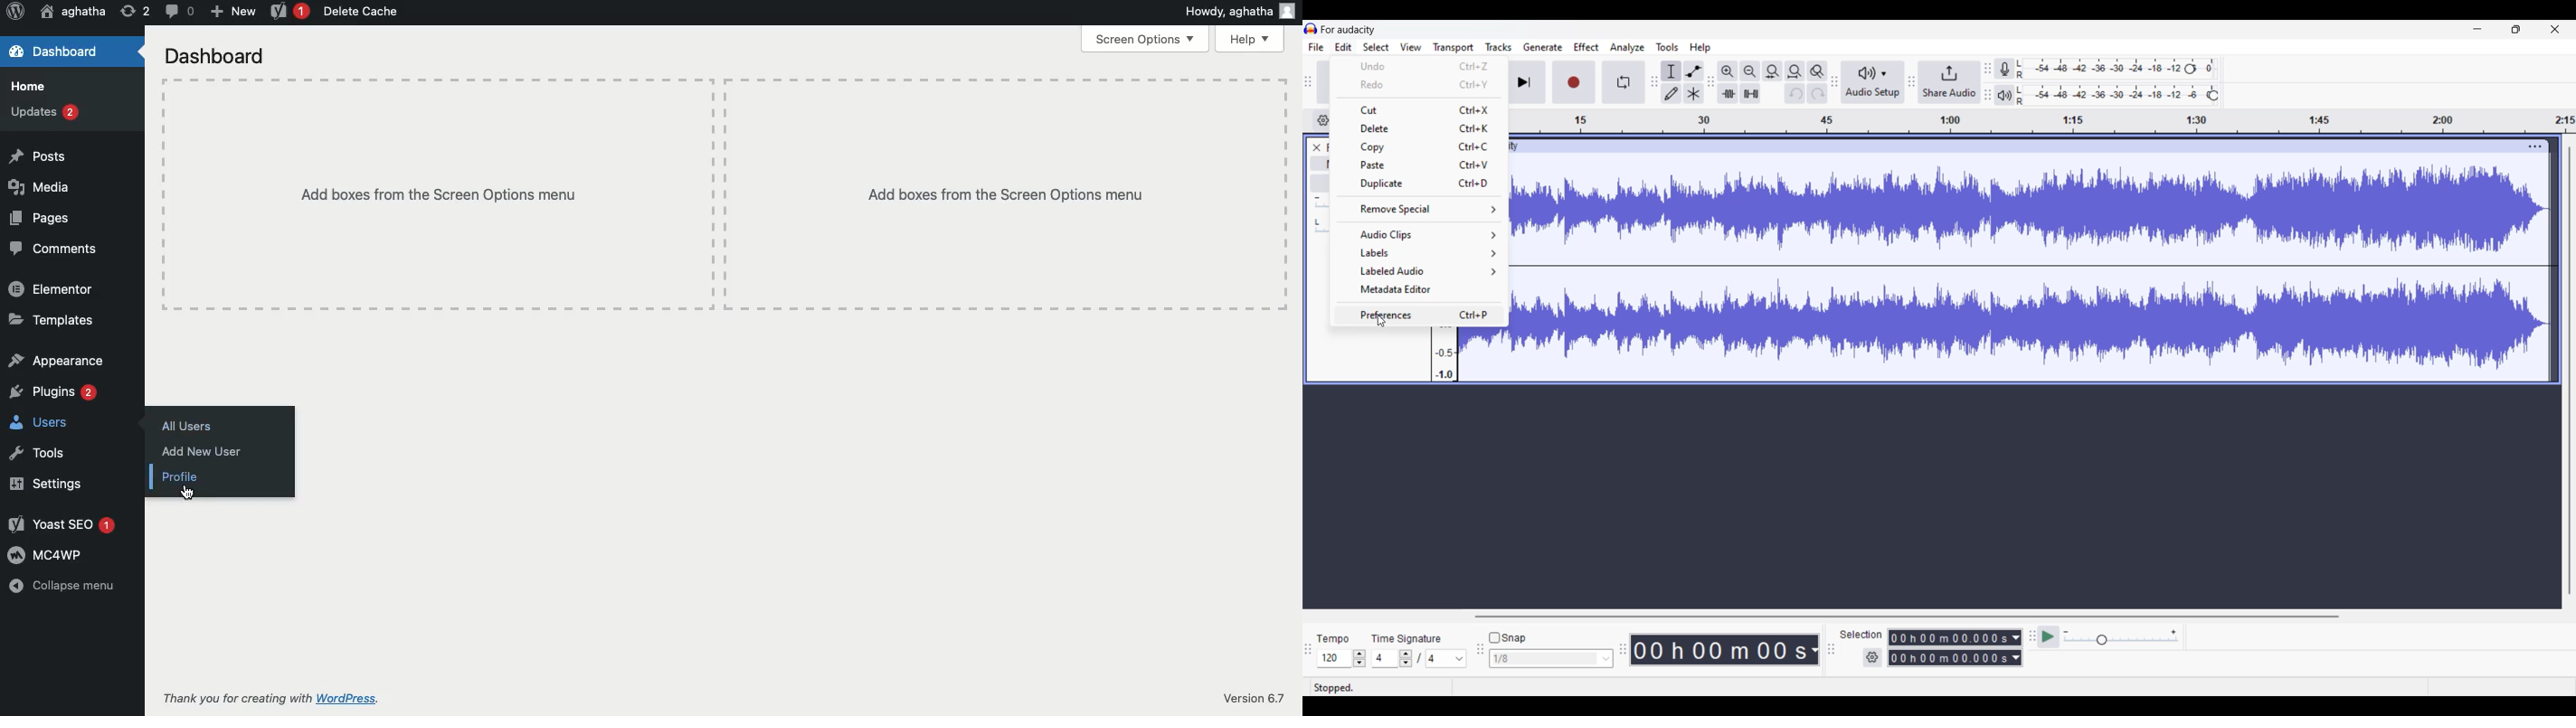 This screenshot has height=728, width=2576. What do you see at coordinates (1381, 324) in the screenshot?
I see `cursor` at bounding box center [1381, 324].